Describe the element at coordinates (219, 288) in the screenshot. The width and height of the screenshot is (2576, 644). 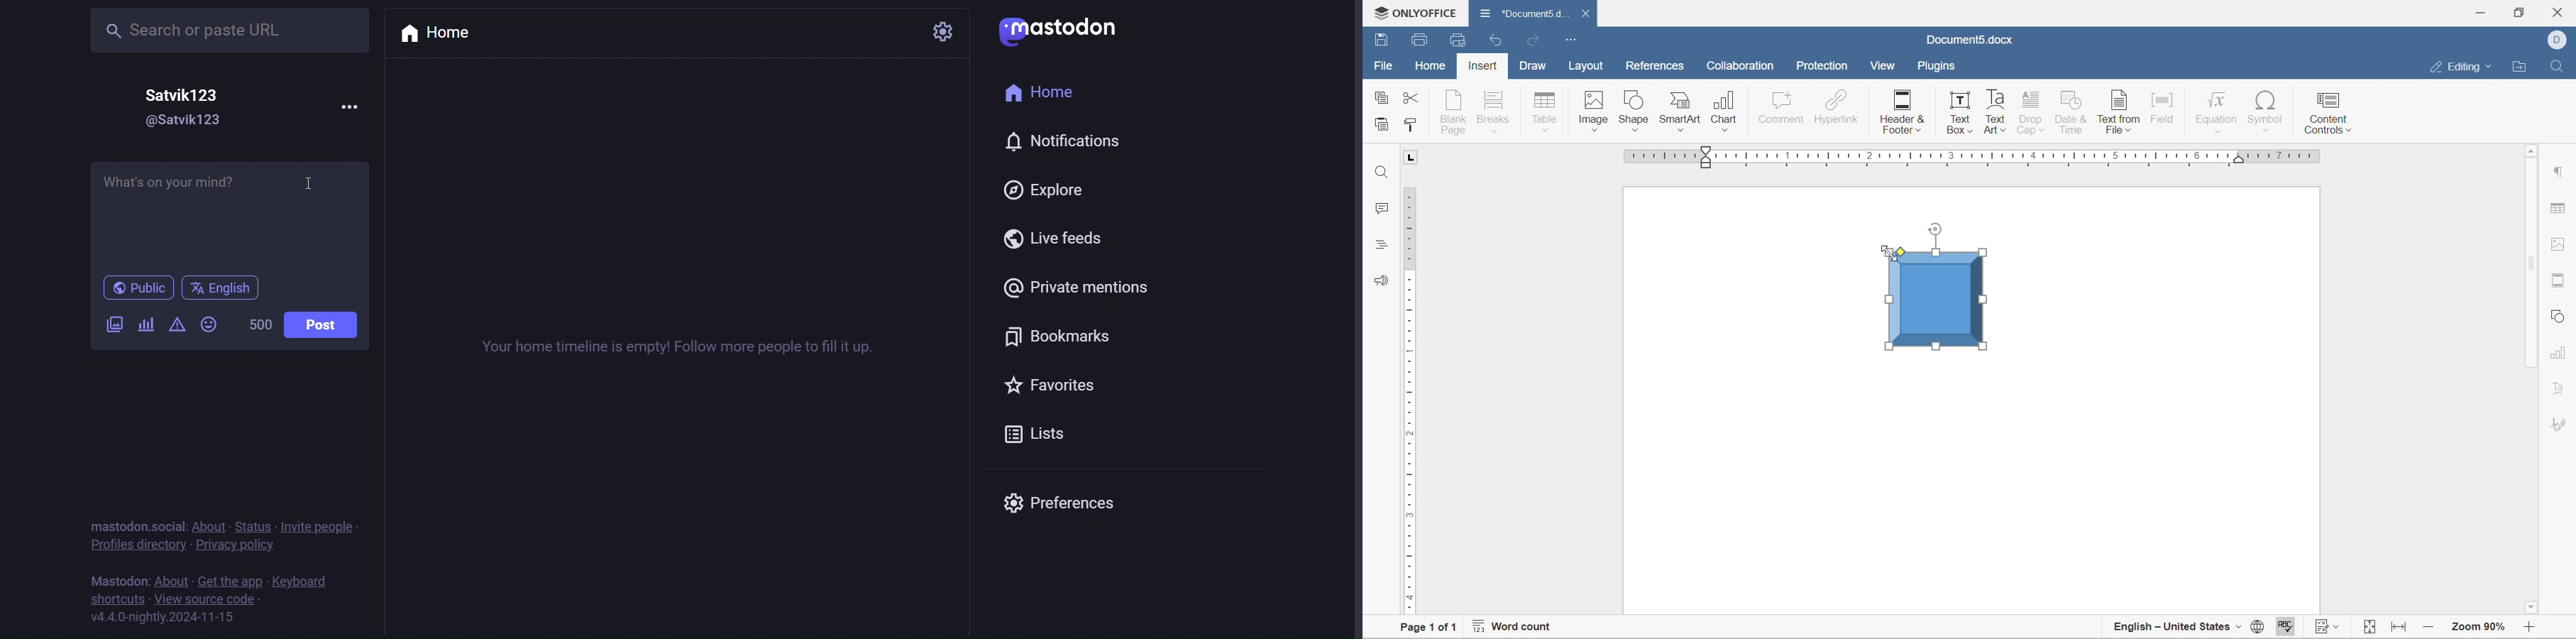
I see `english` at that location.